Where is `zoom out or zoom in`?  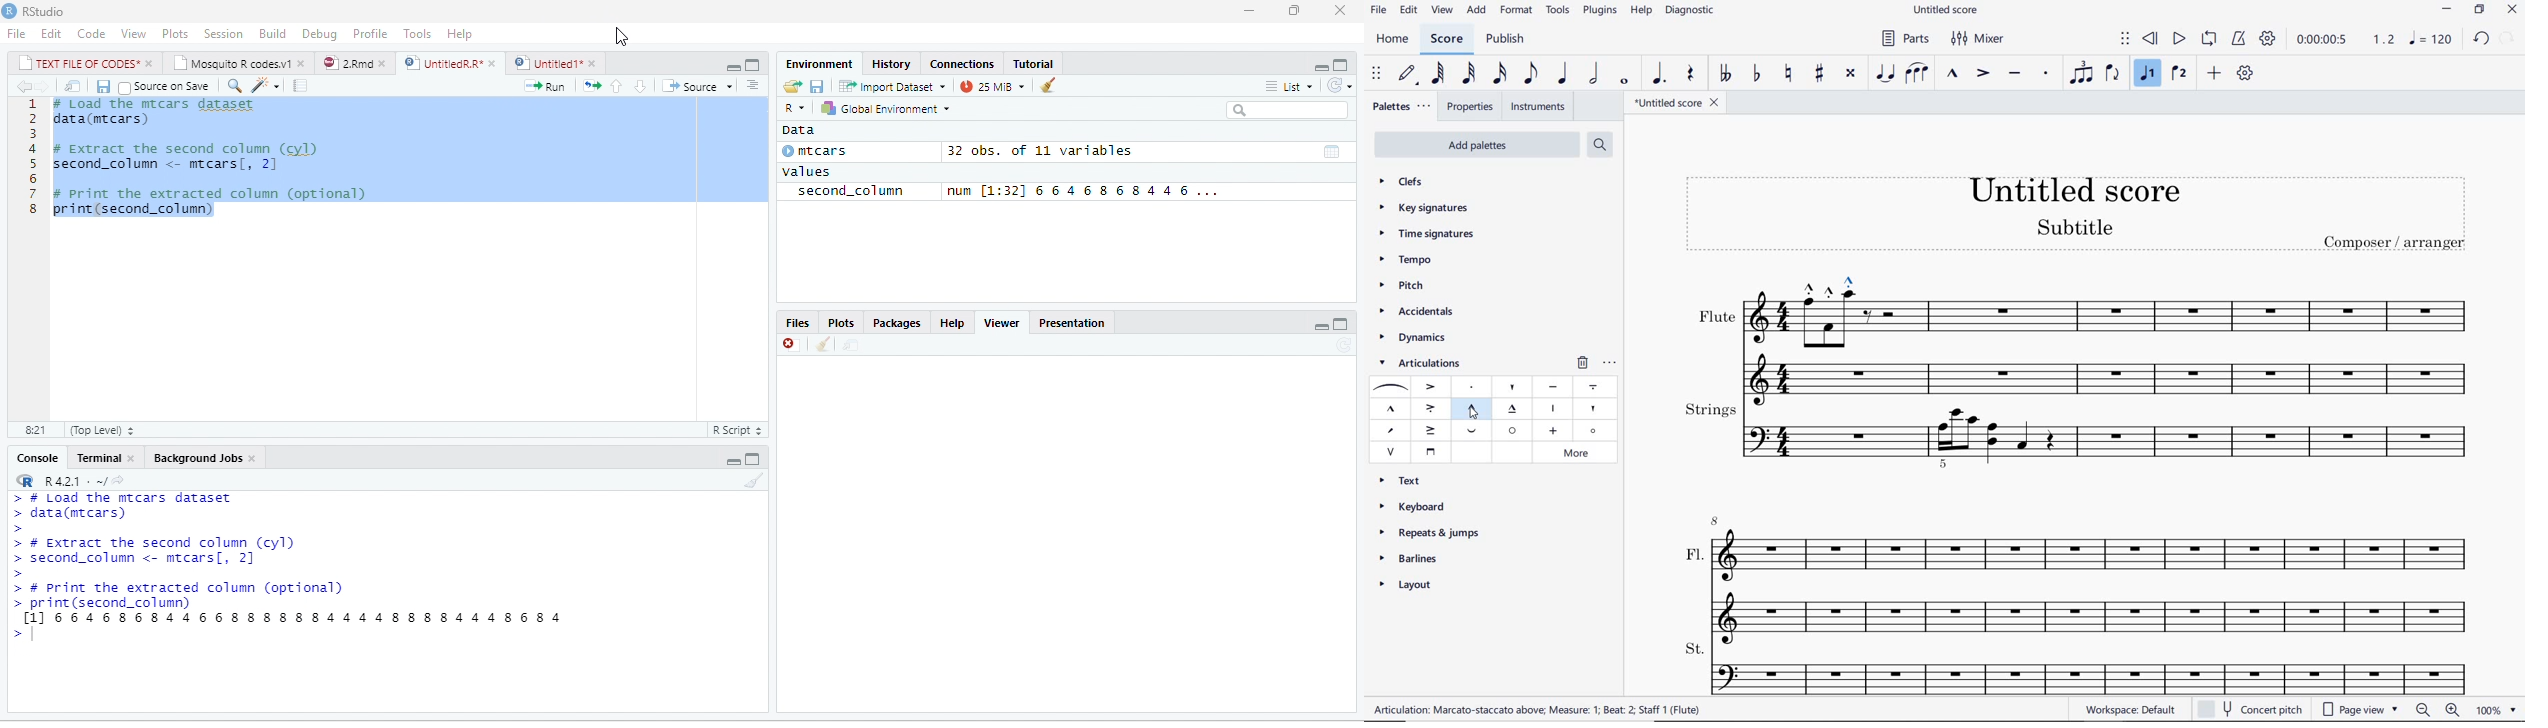 zoom out or zoom in is located at coordinates (2437, 710).